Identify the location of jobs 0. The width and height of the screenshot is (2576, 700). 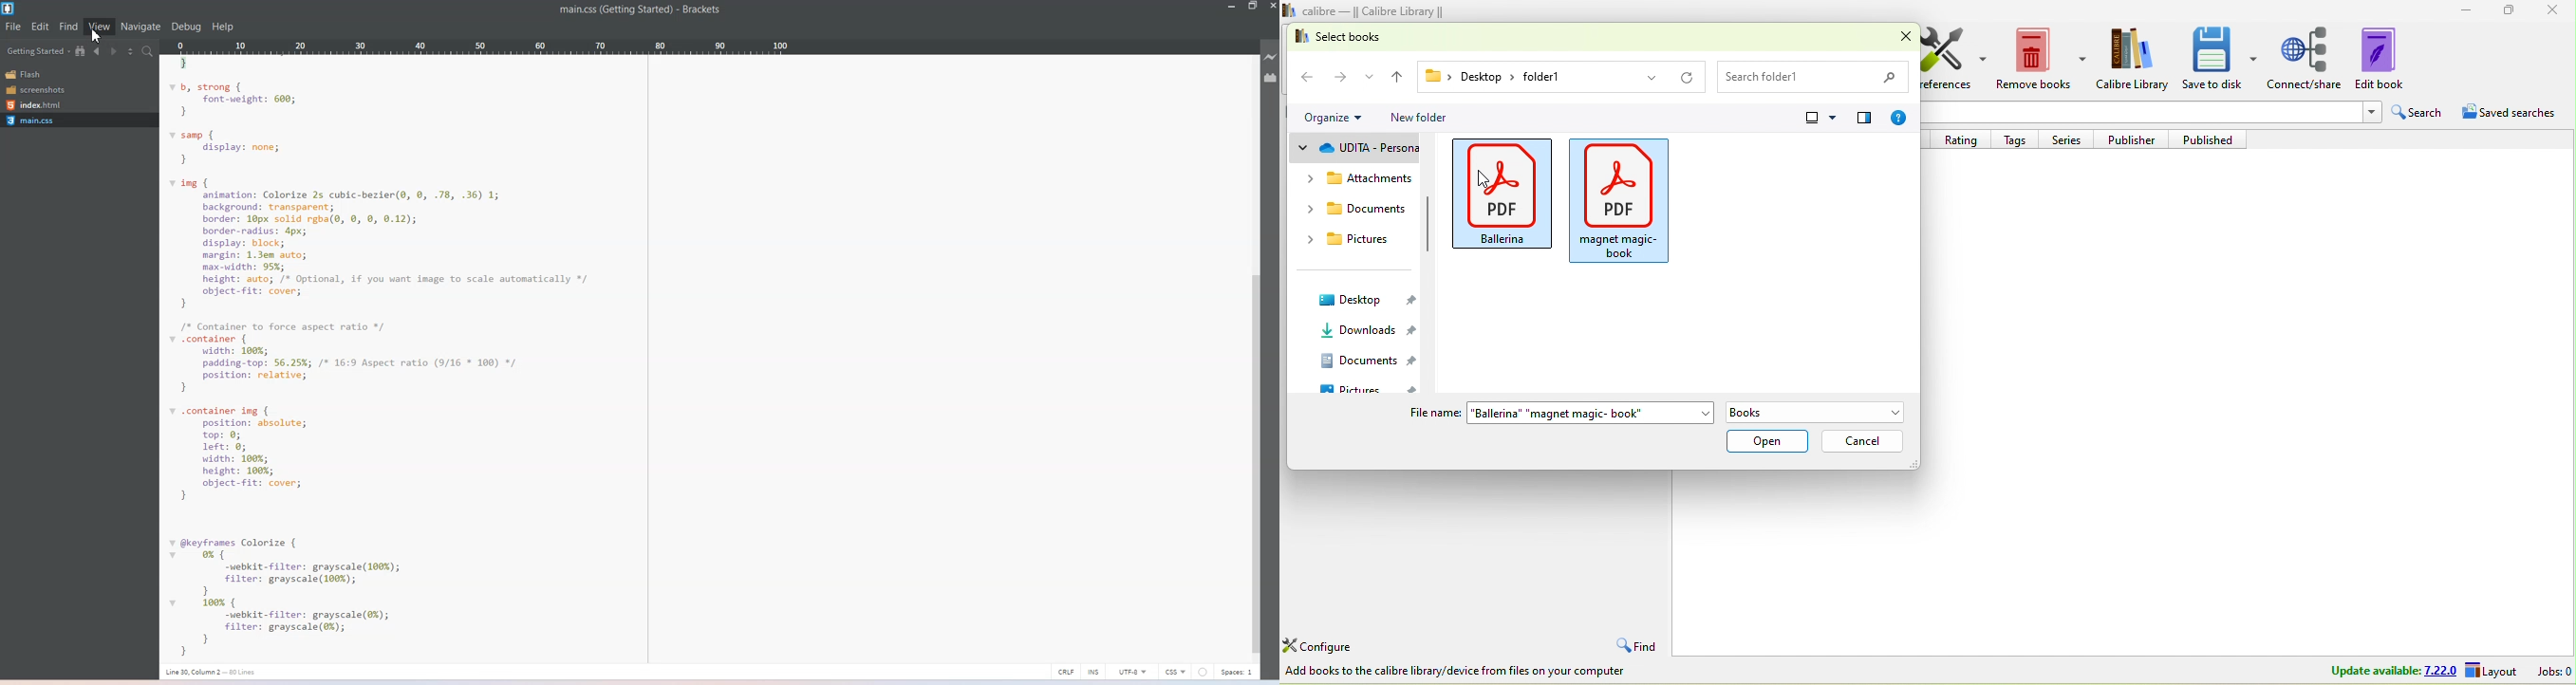
(2551, 671).